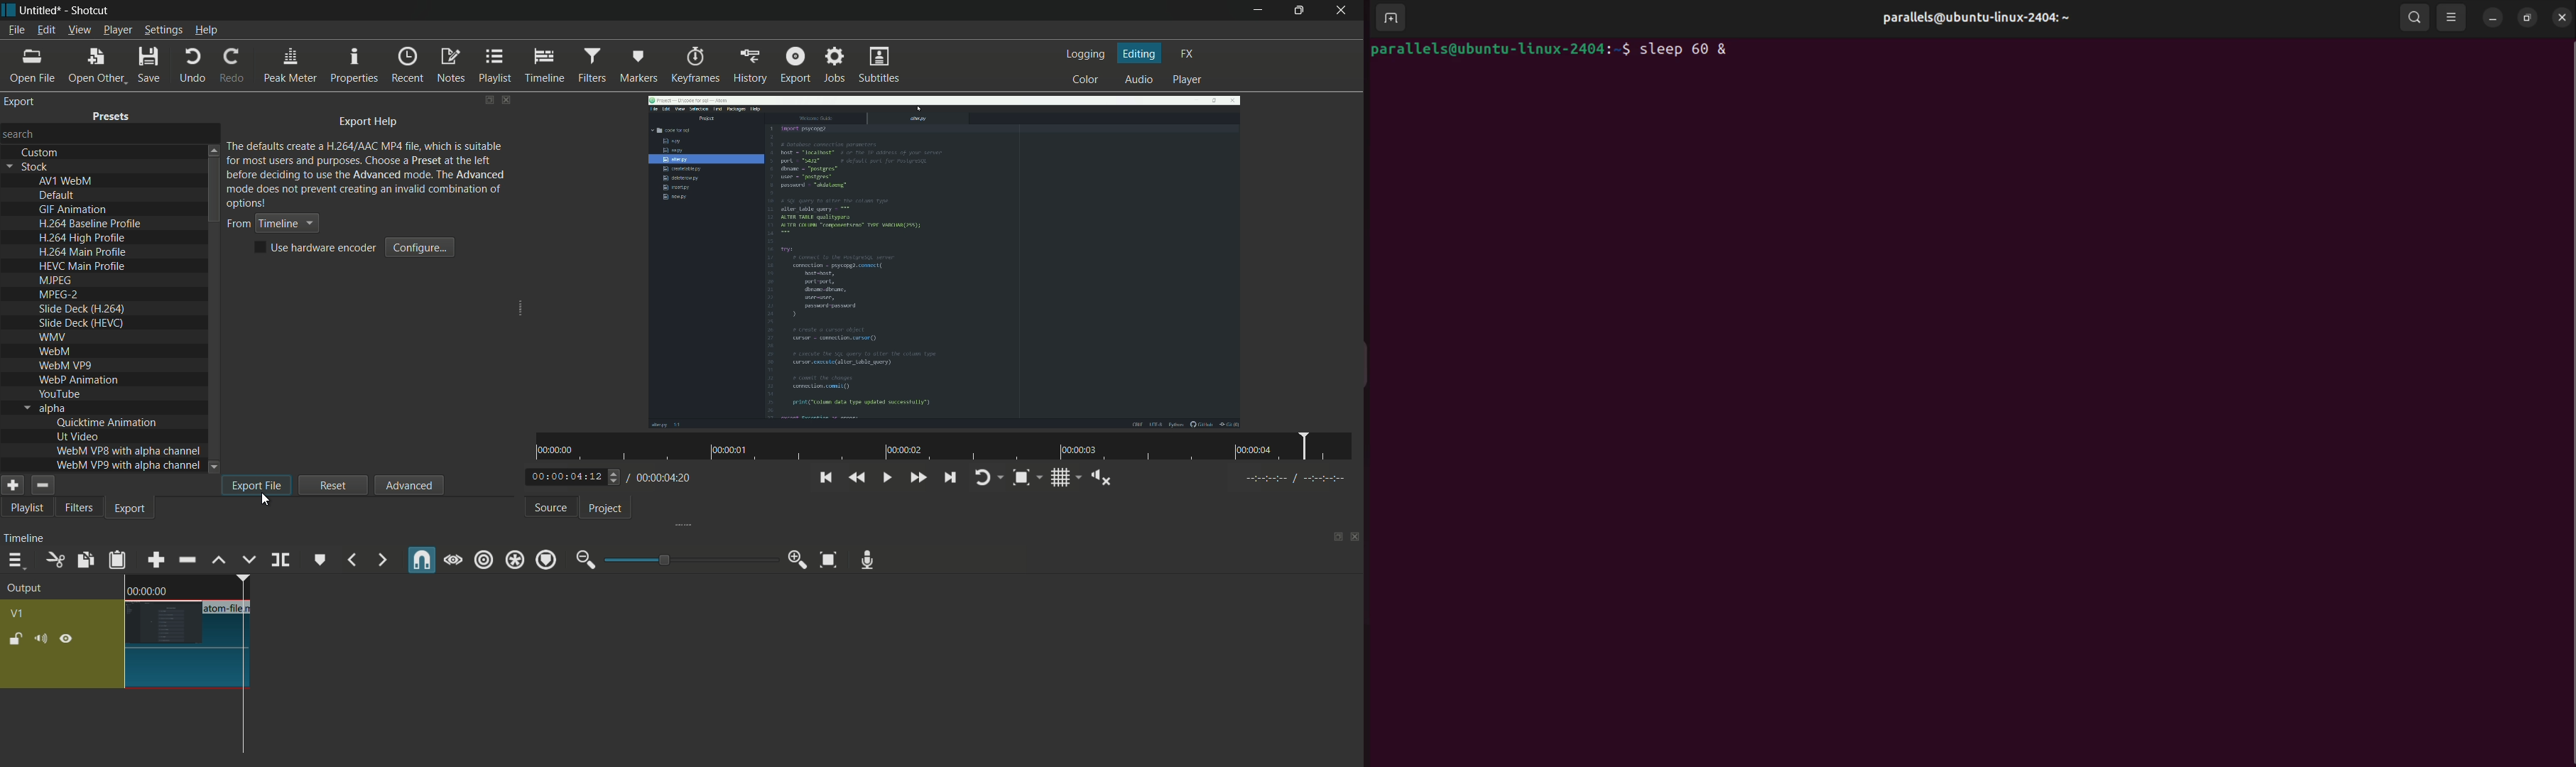 The width and height of the screenshot is (2576, 784). I want to click on skip to the previous point, so click(825, 478).